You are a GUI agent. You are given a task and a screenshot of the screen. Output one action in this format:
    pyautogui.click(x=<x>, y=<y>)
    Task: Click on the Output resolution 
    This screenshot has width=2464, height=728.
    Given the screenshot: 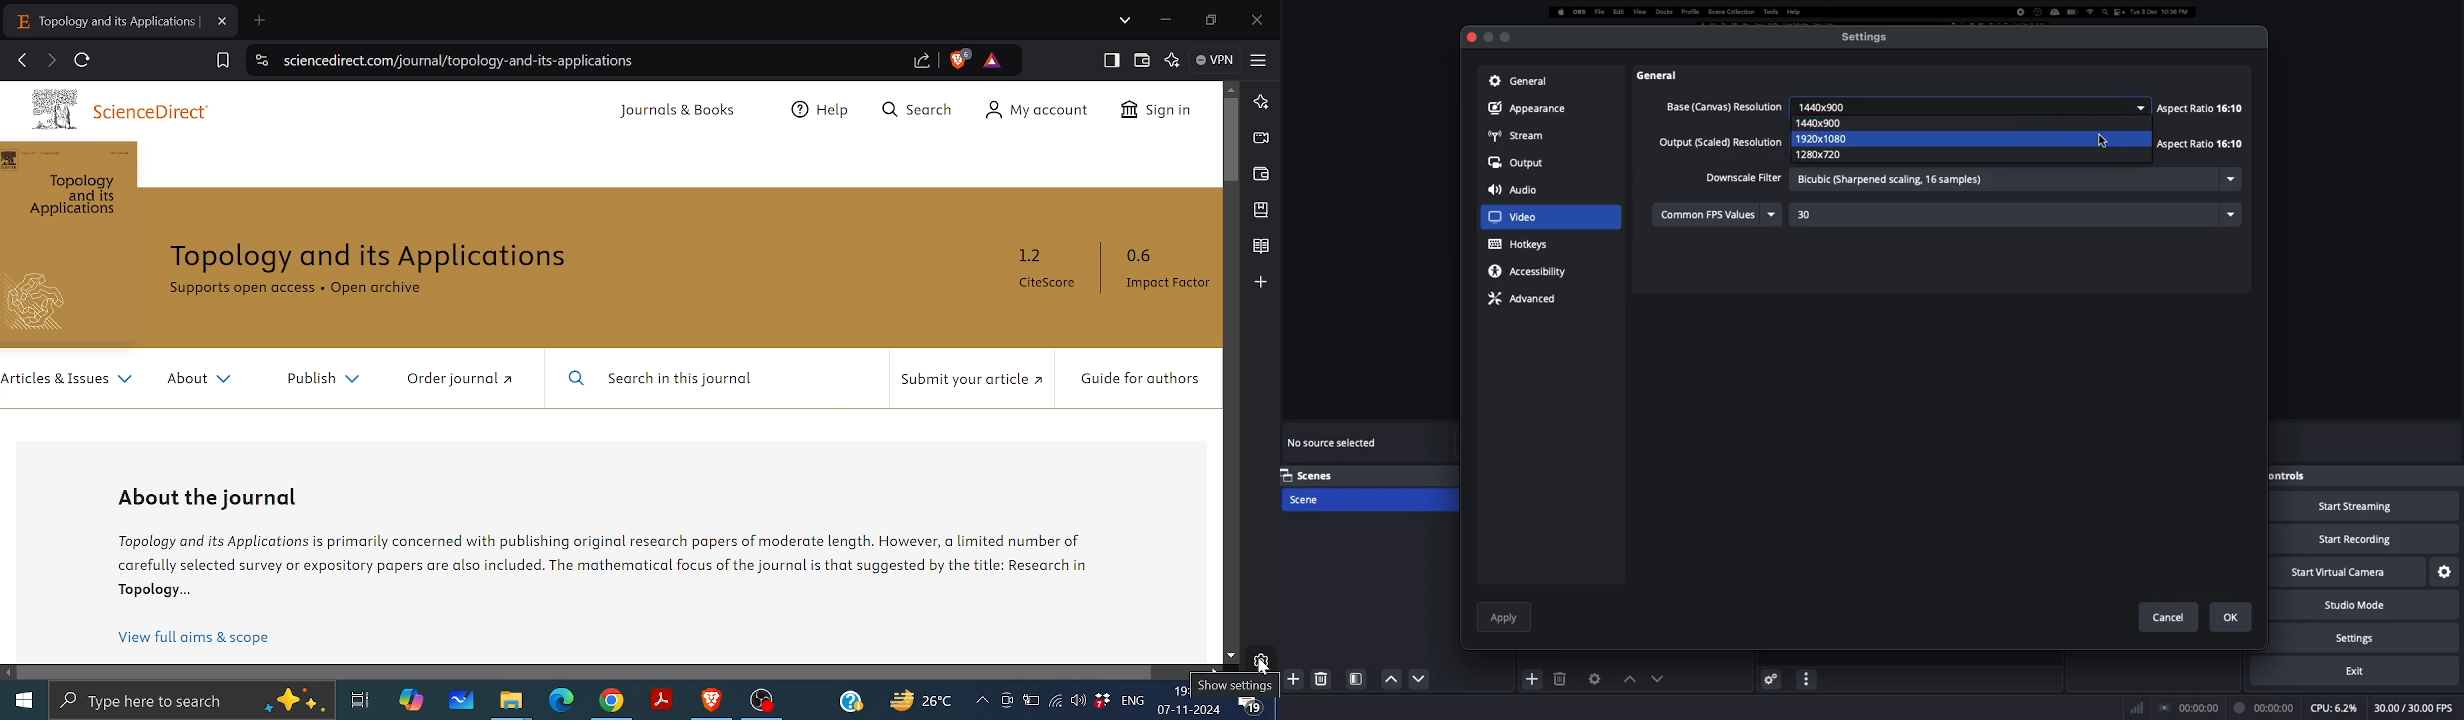 What is the action you would take?
    pyautogui.click(x=1722, y=144)
    